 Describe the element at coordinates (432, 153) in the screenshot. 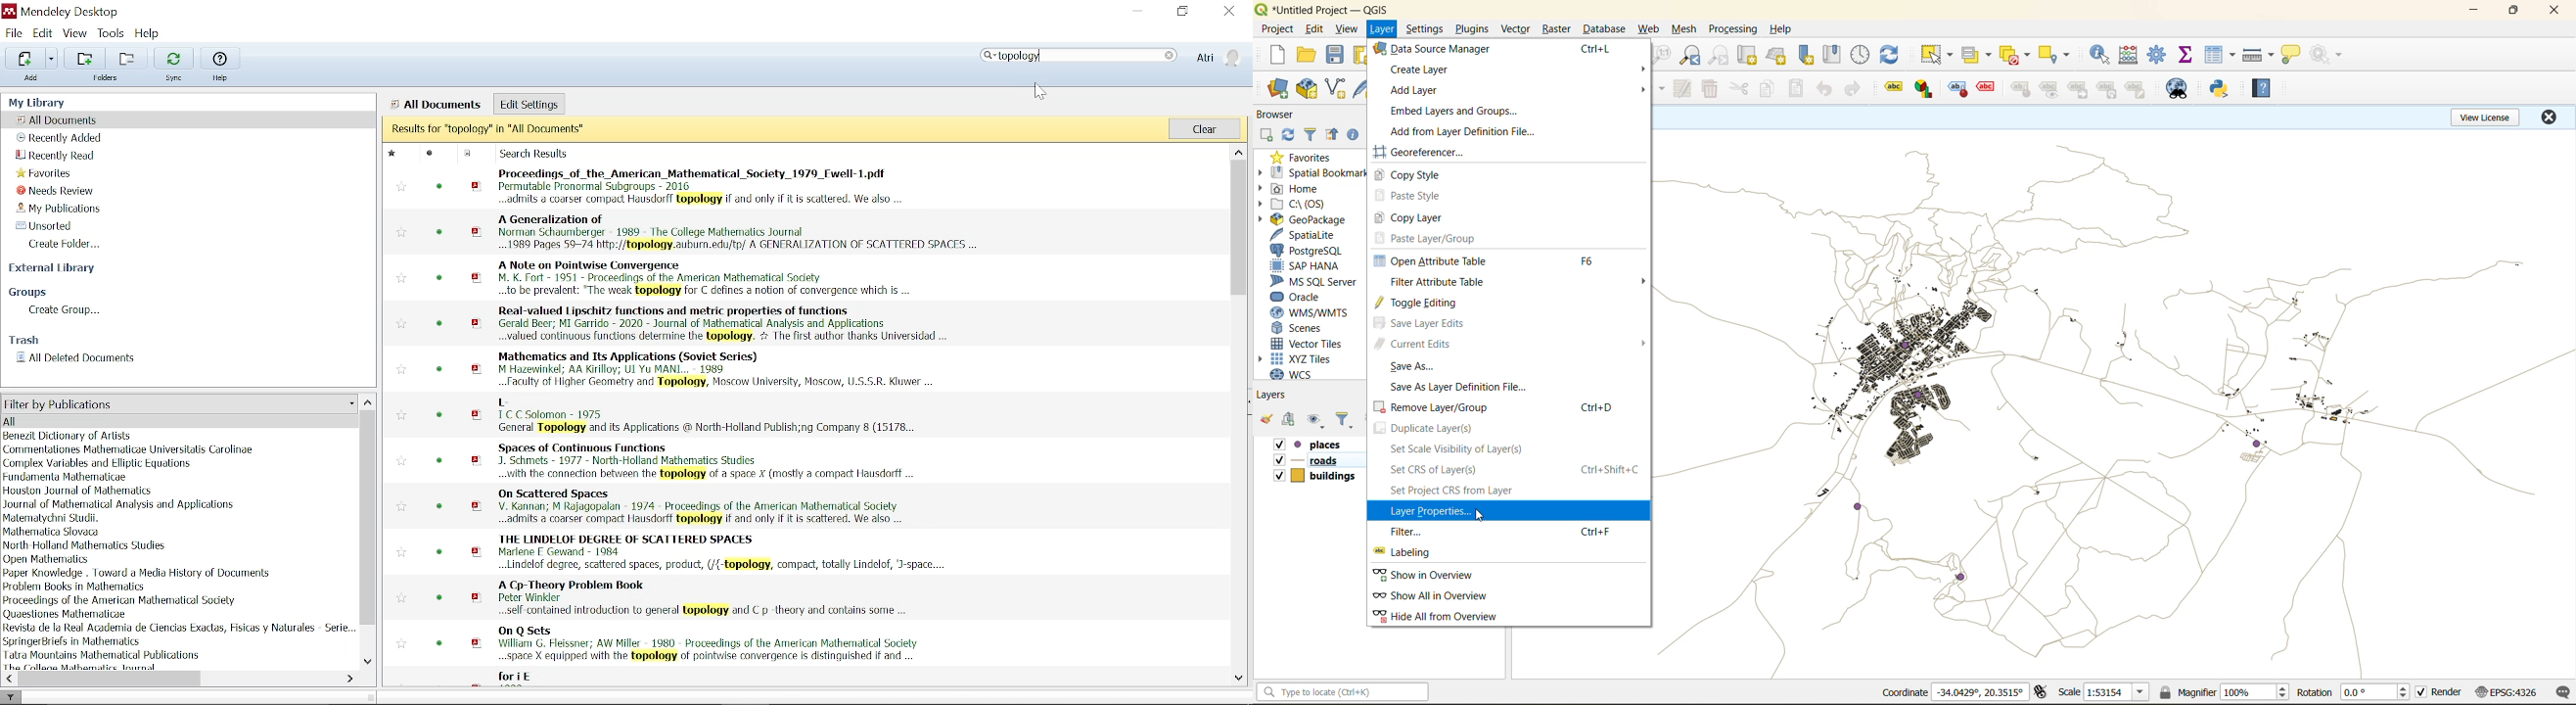

I see `read` at that location.